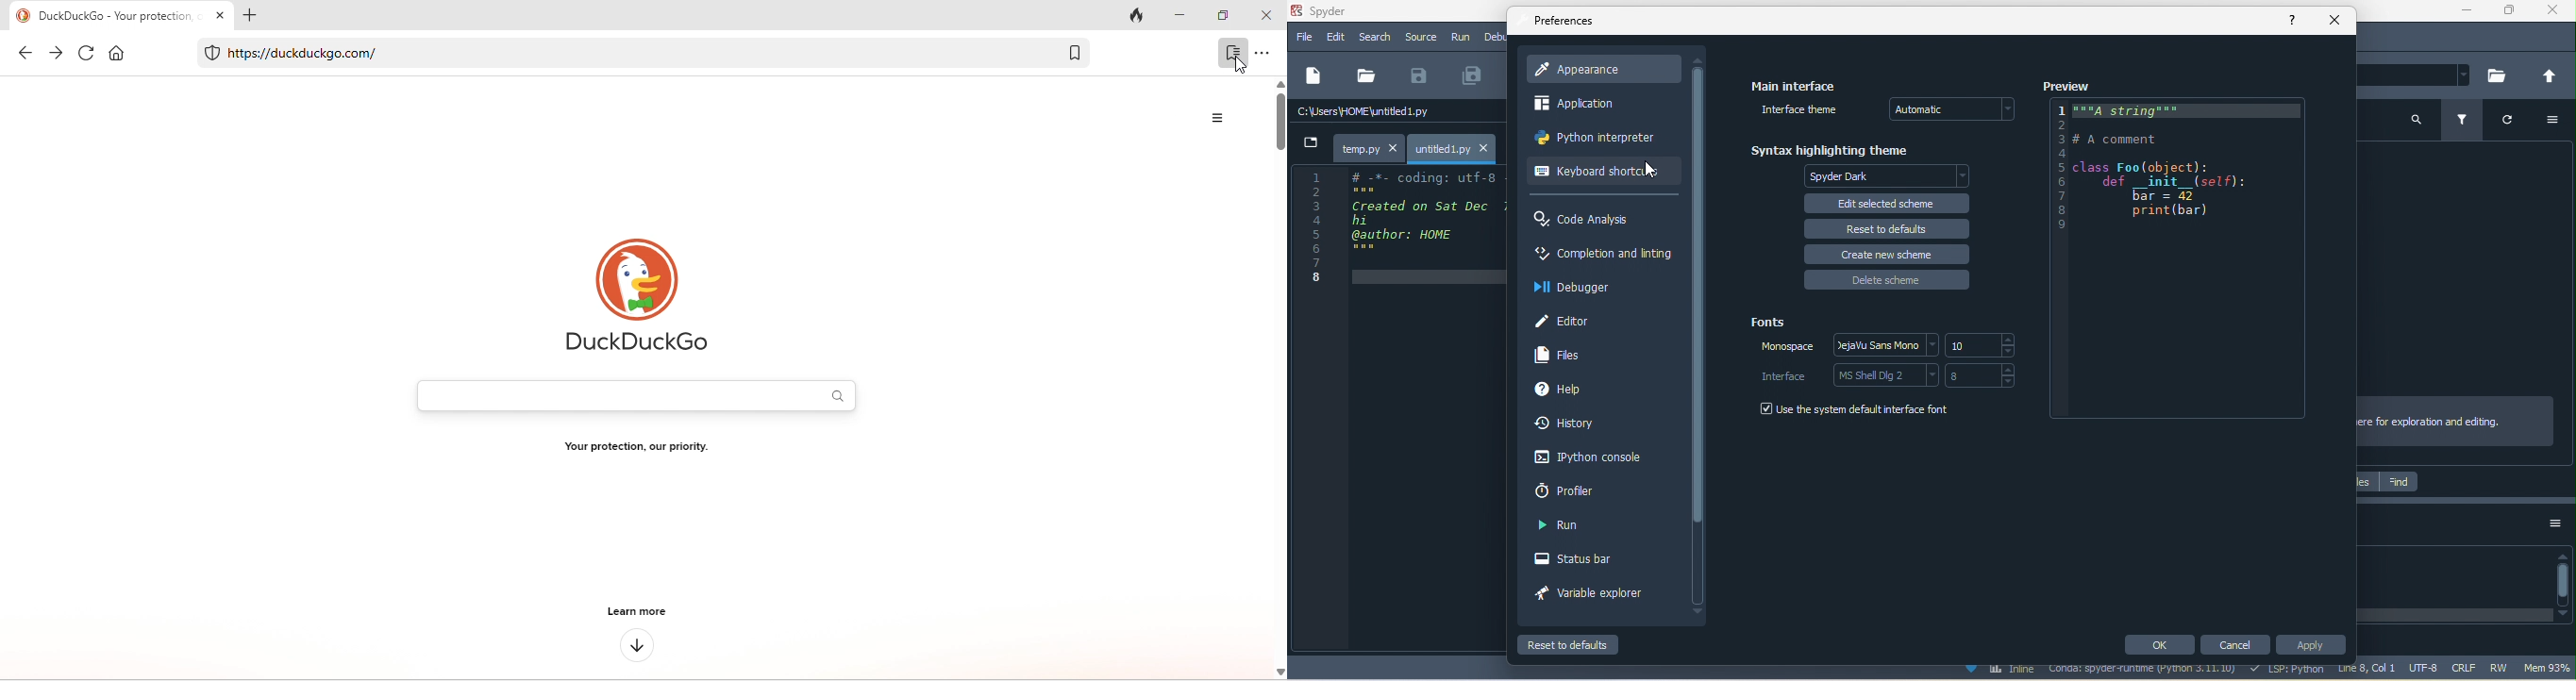 The image size is (2576, 700). What do you see at coordinates (637, 298) in the screenshot?
I see `duck duck go logo` at bounding box center [637, 298].